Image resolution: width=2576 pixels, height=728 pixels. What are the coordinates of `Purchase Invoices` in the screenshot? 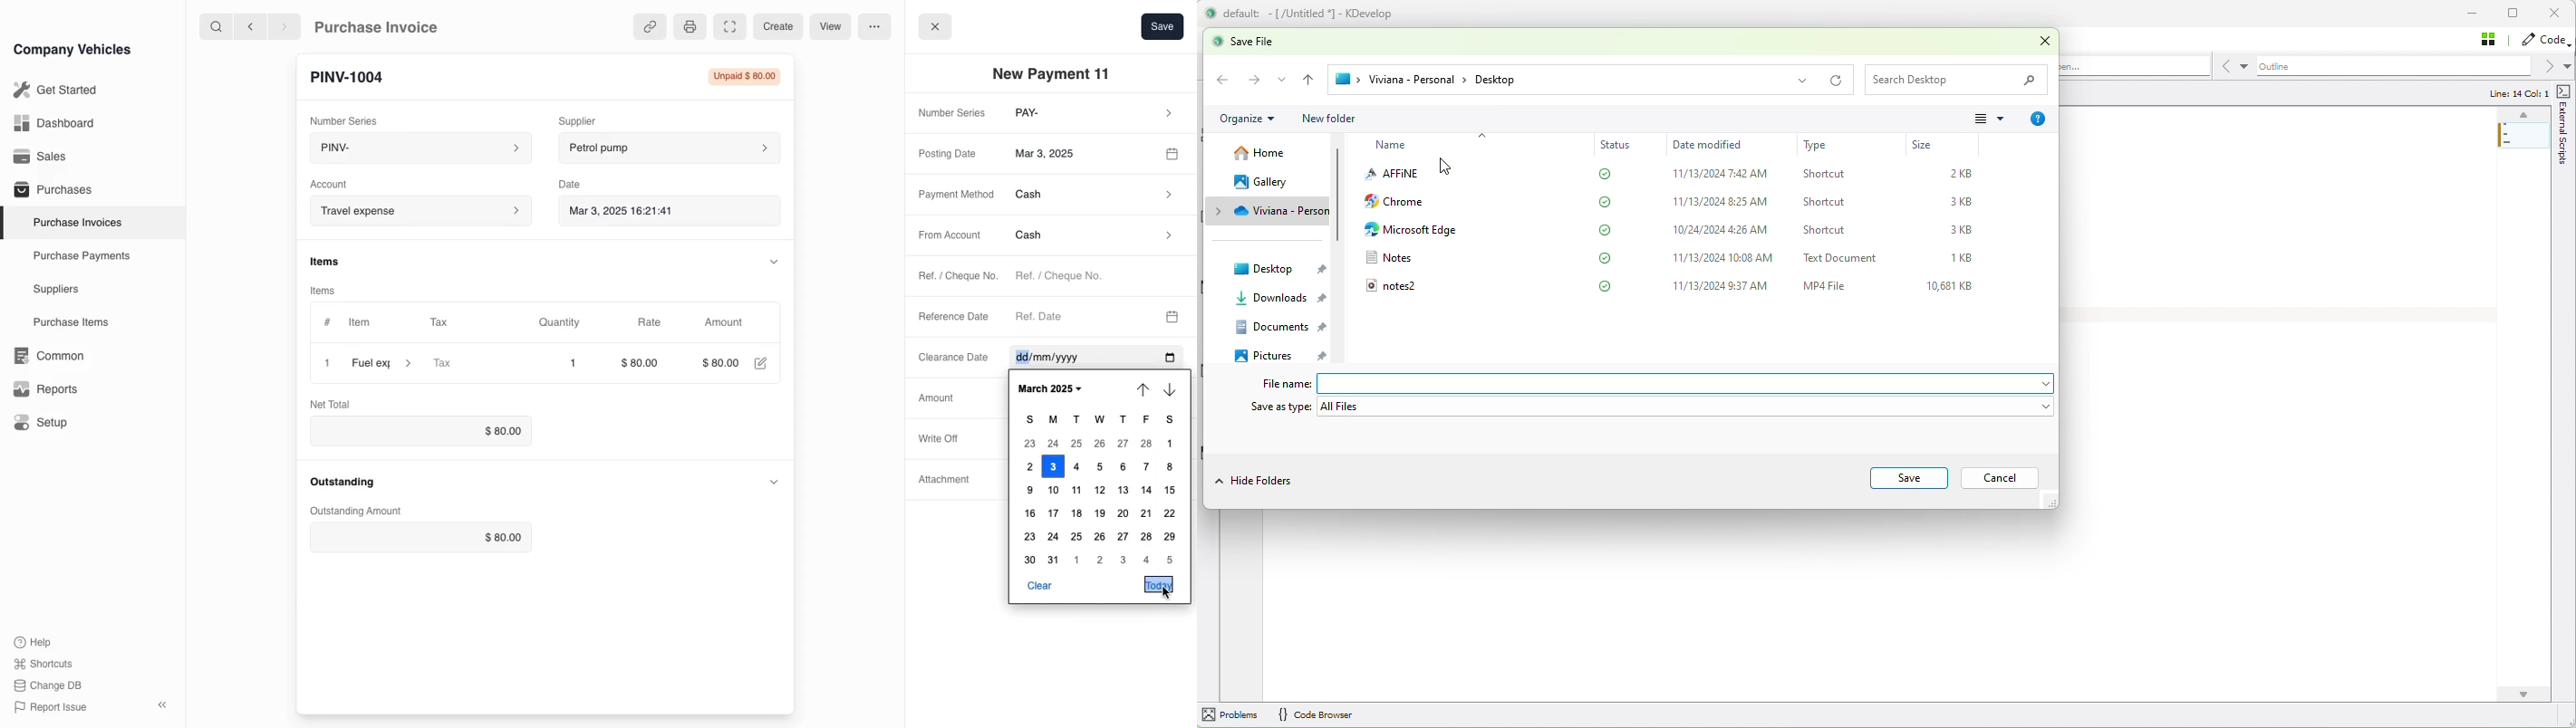 It's located at (74, 222).